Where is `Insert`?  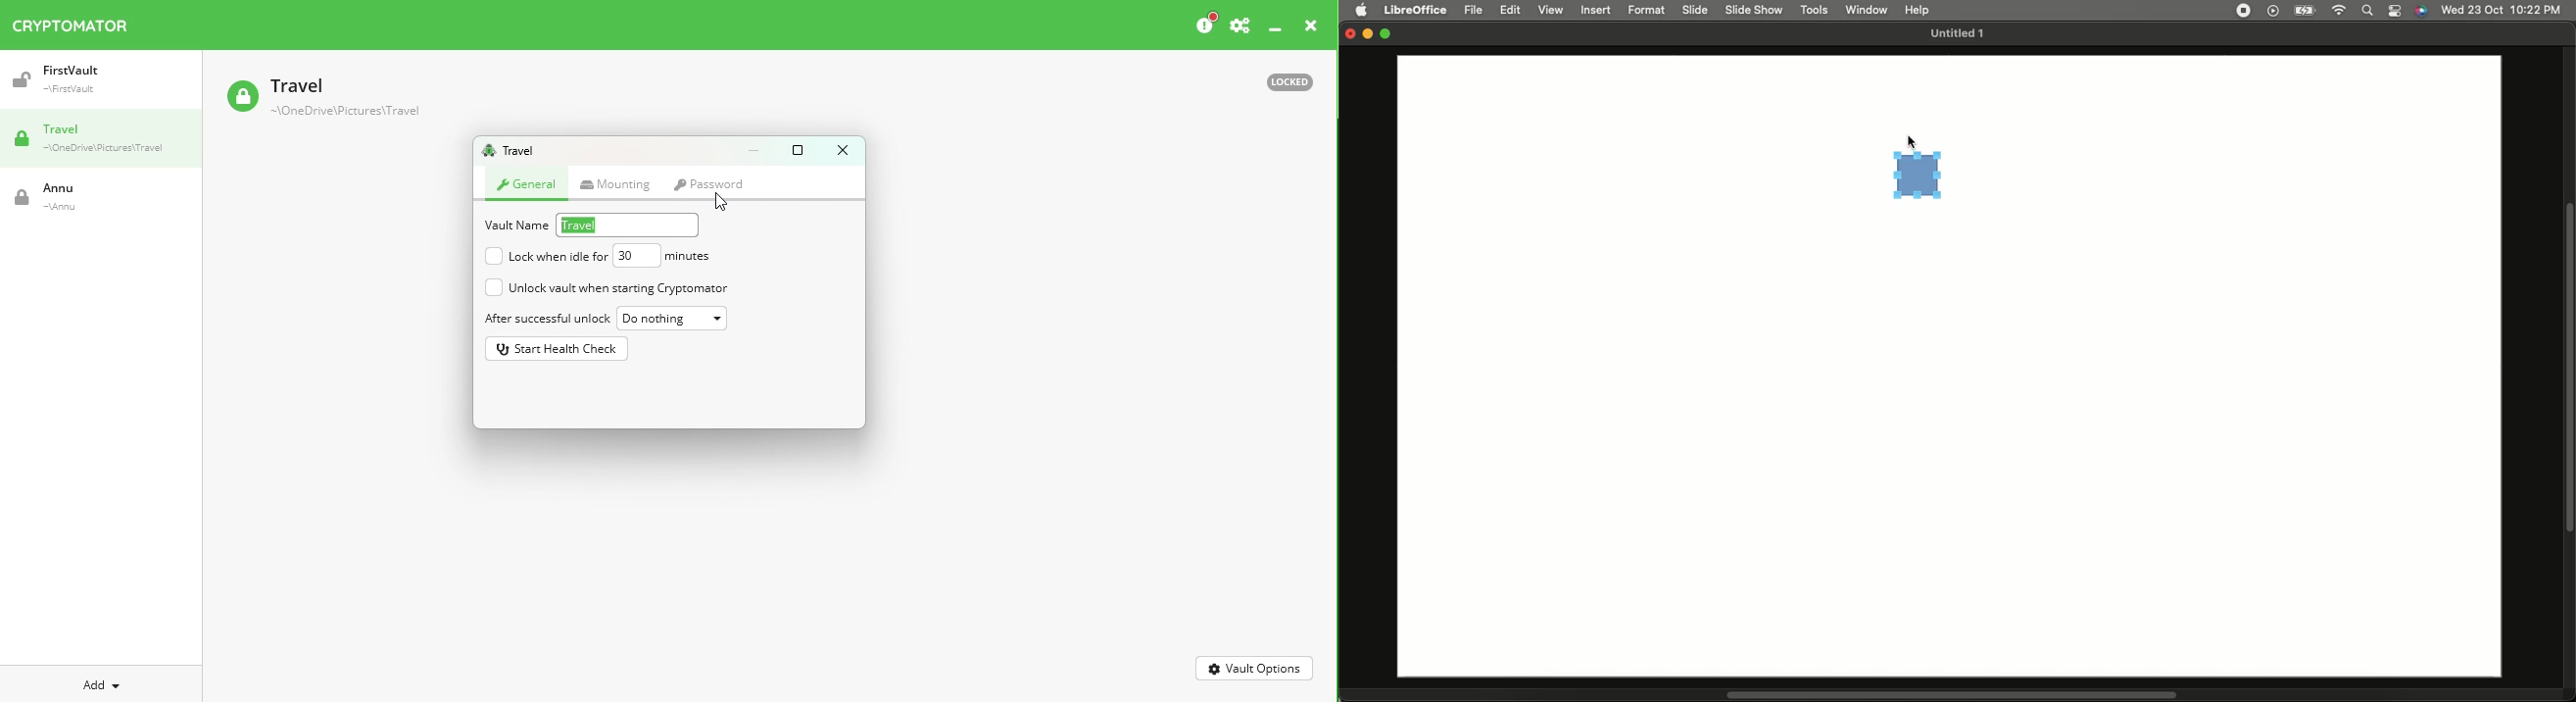
Insert is located at coordinates (1597, 10).